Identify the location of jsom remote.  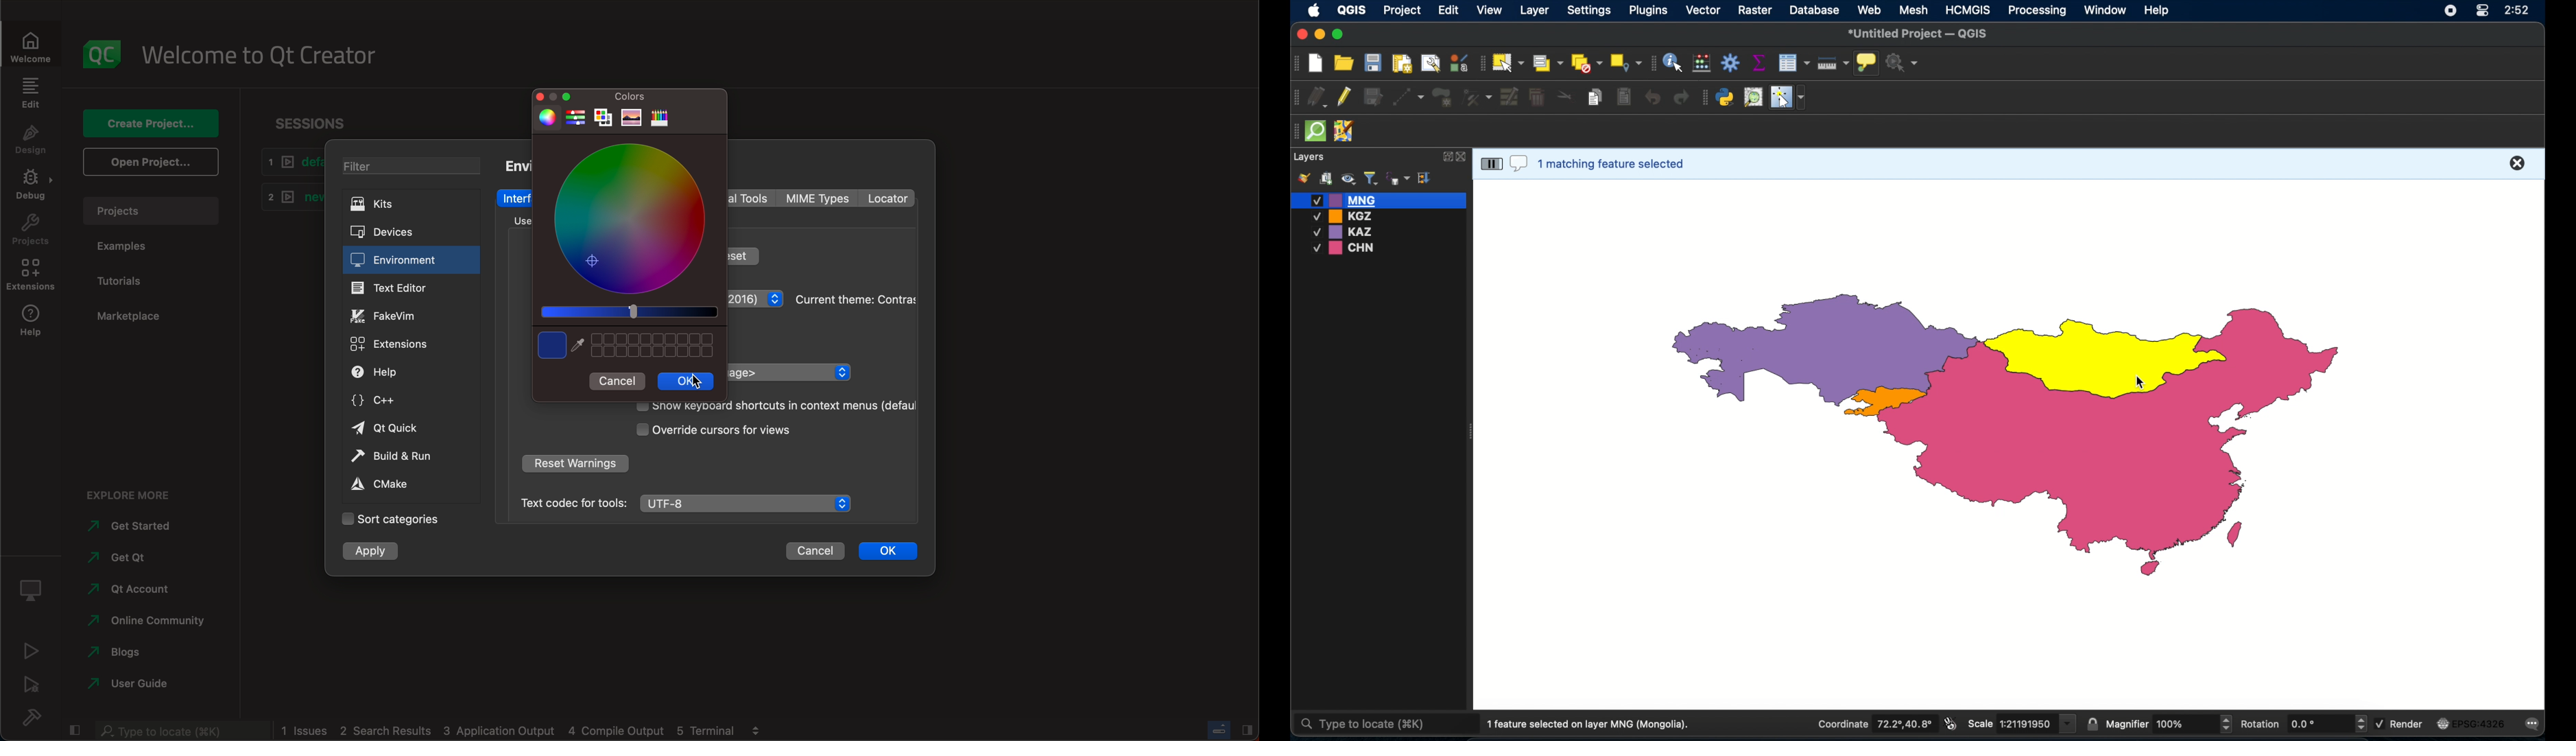
(1346, 132).